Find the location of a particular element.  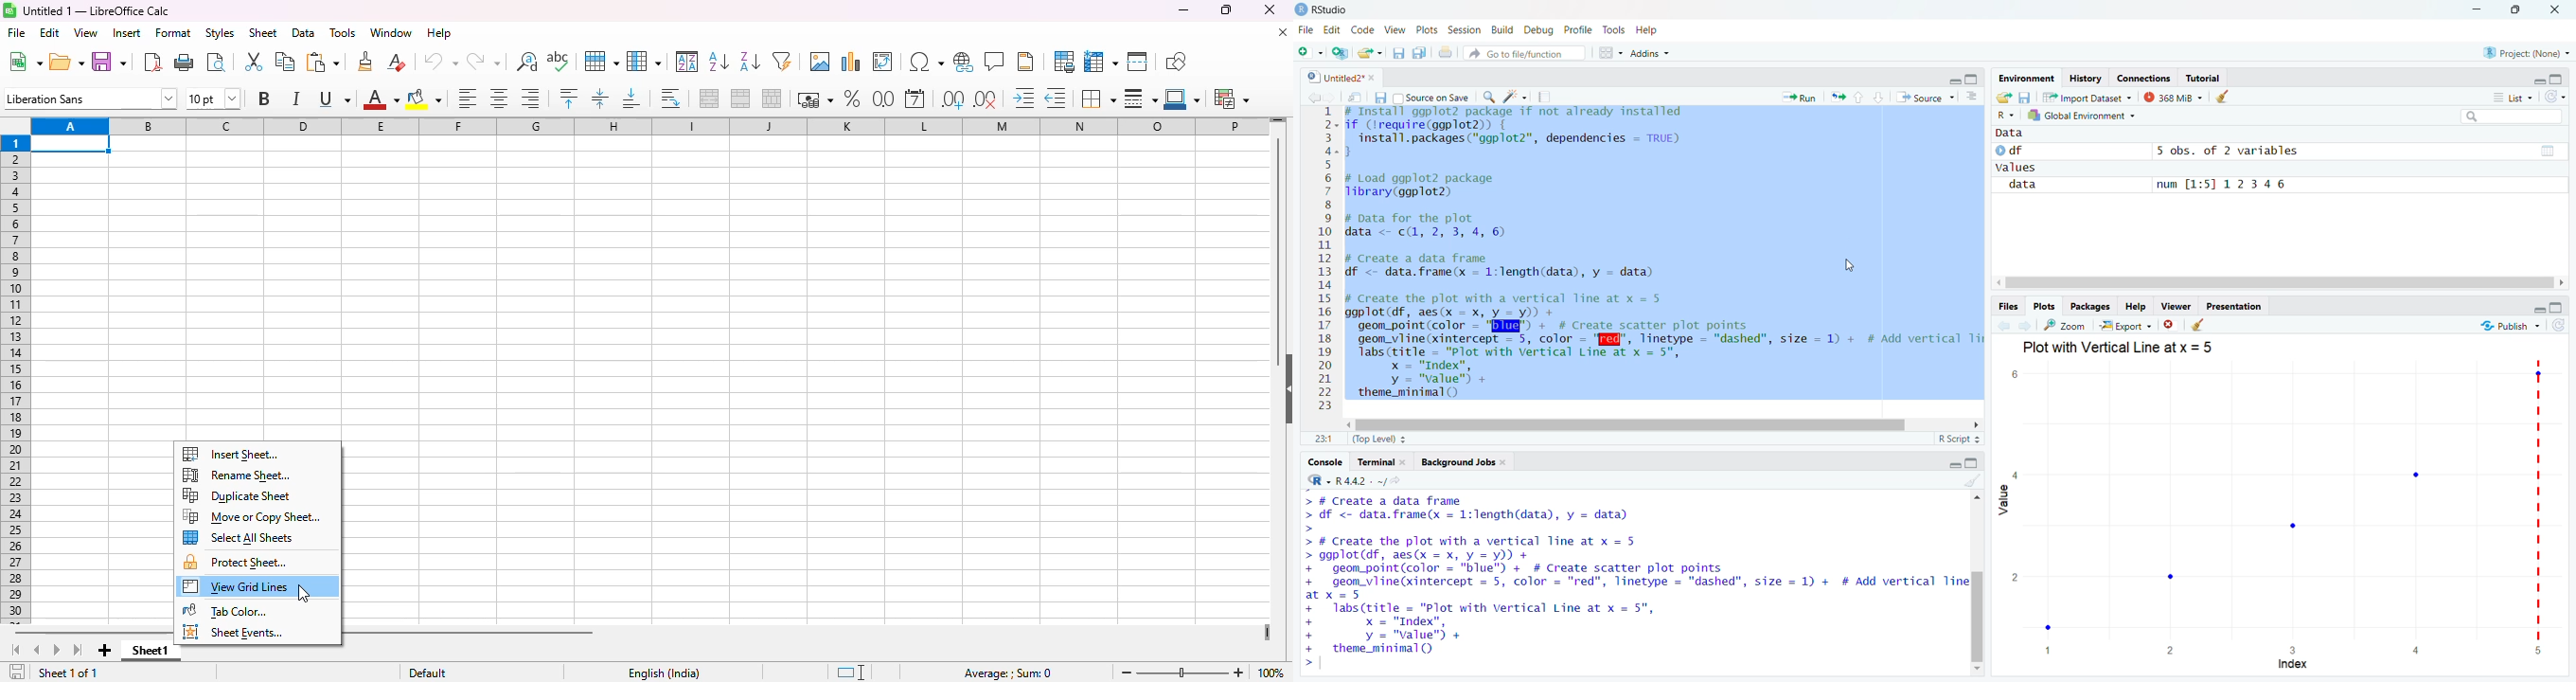

Edit is located at coordinates (1331, 30).